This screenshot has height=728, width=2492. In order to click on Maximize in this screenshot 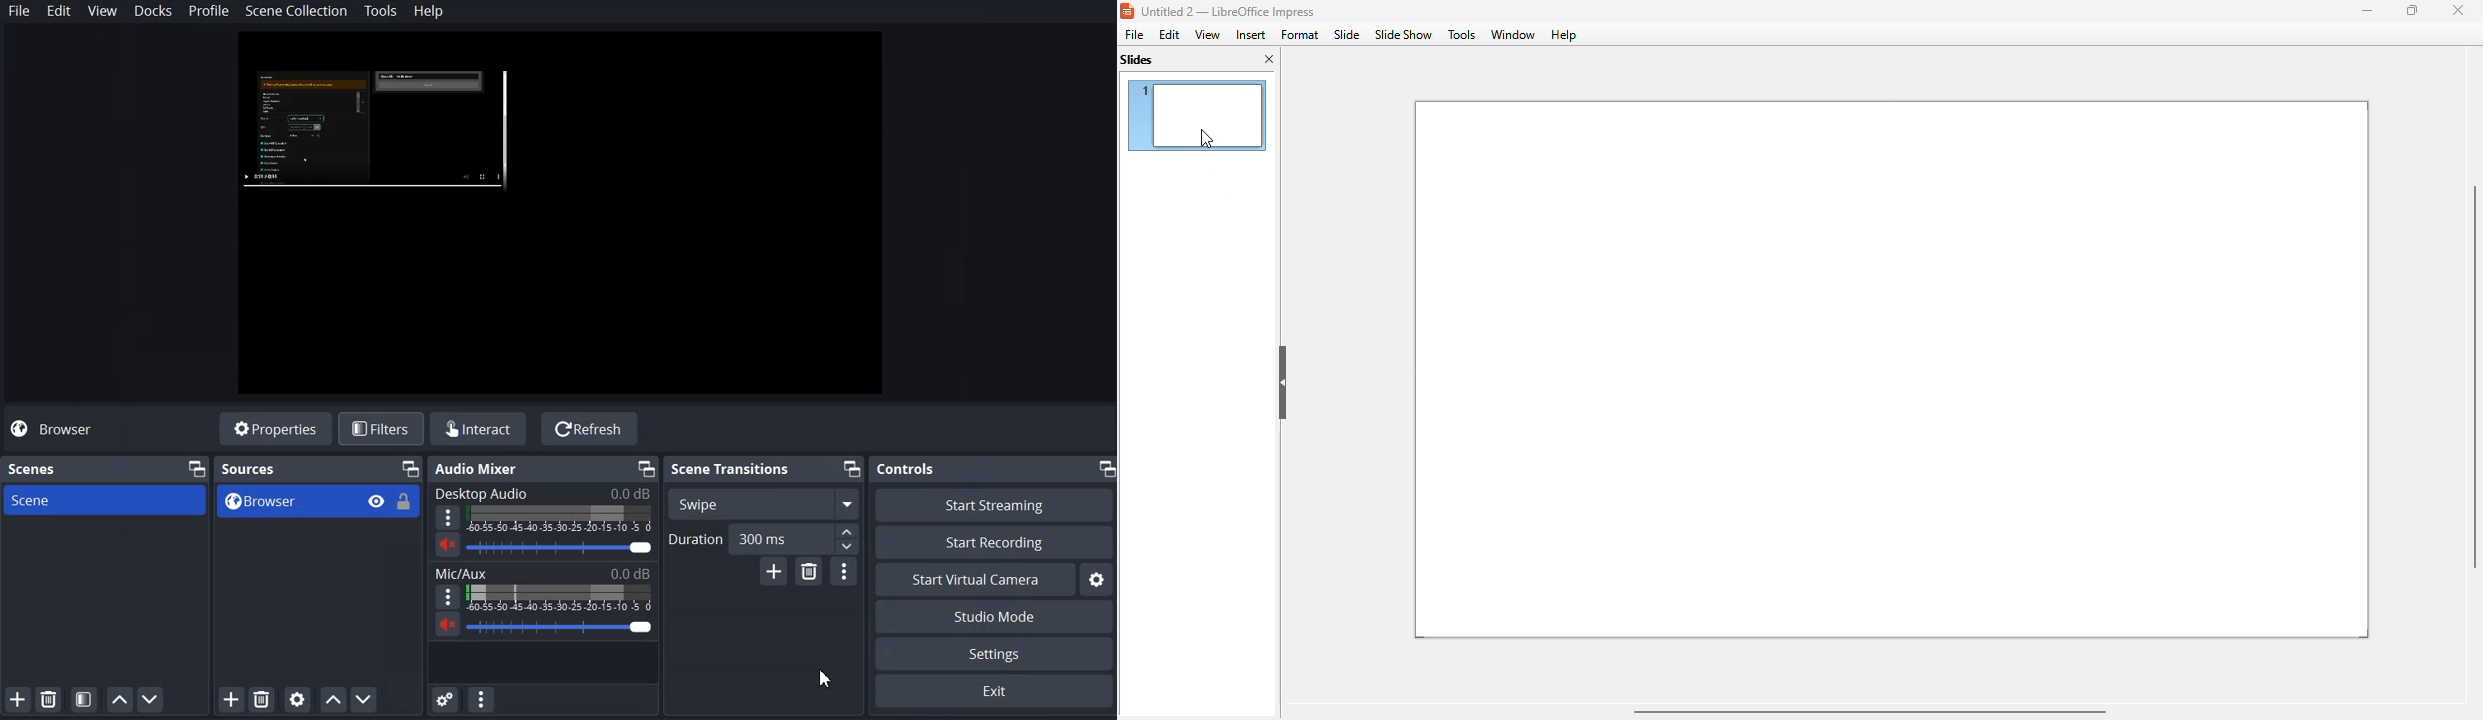, I will do `click(852, 468)`.